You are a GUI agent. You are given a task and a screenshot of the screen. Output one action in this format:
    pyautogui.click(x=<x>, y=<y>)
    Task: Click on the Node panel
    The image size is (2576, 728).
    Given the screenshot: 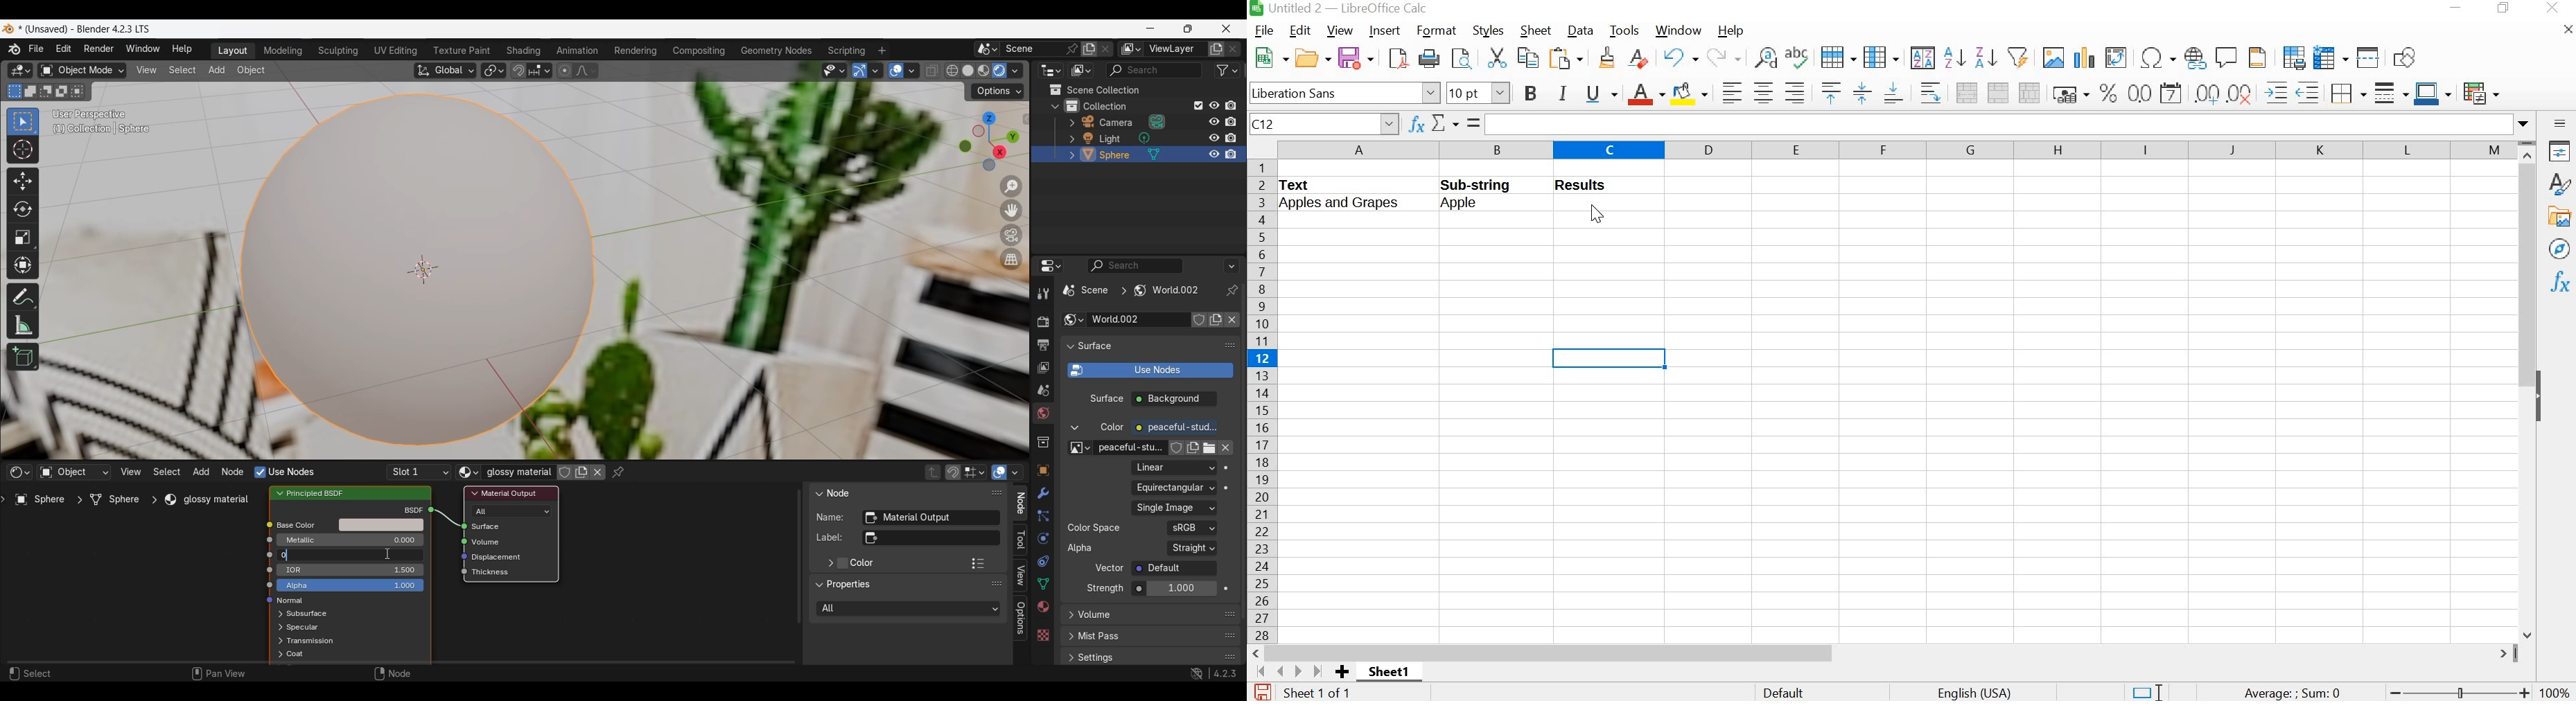 What is the action you would take?
    pyautogui.click(x=1020, y=503)
    